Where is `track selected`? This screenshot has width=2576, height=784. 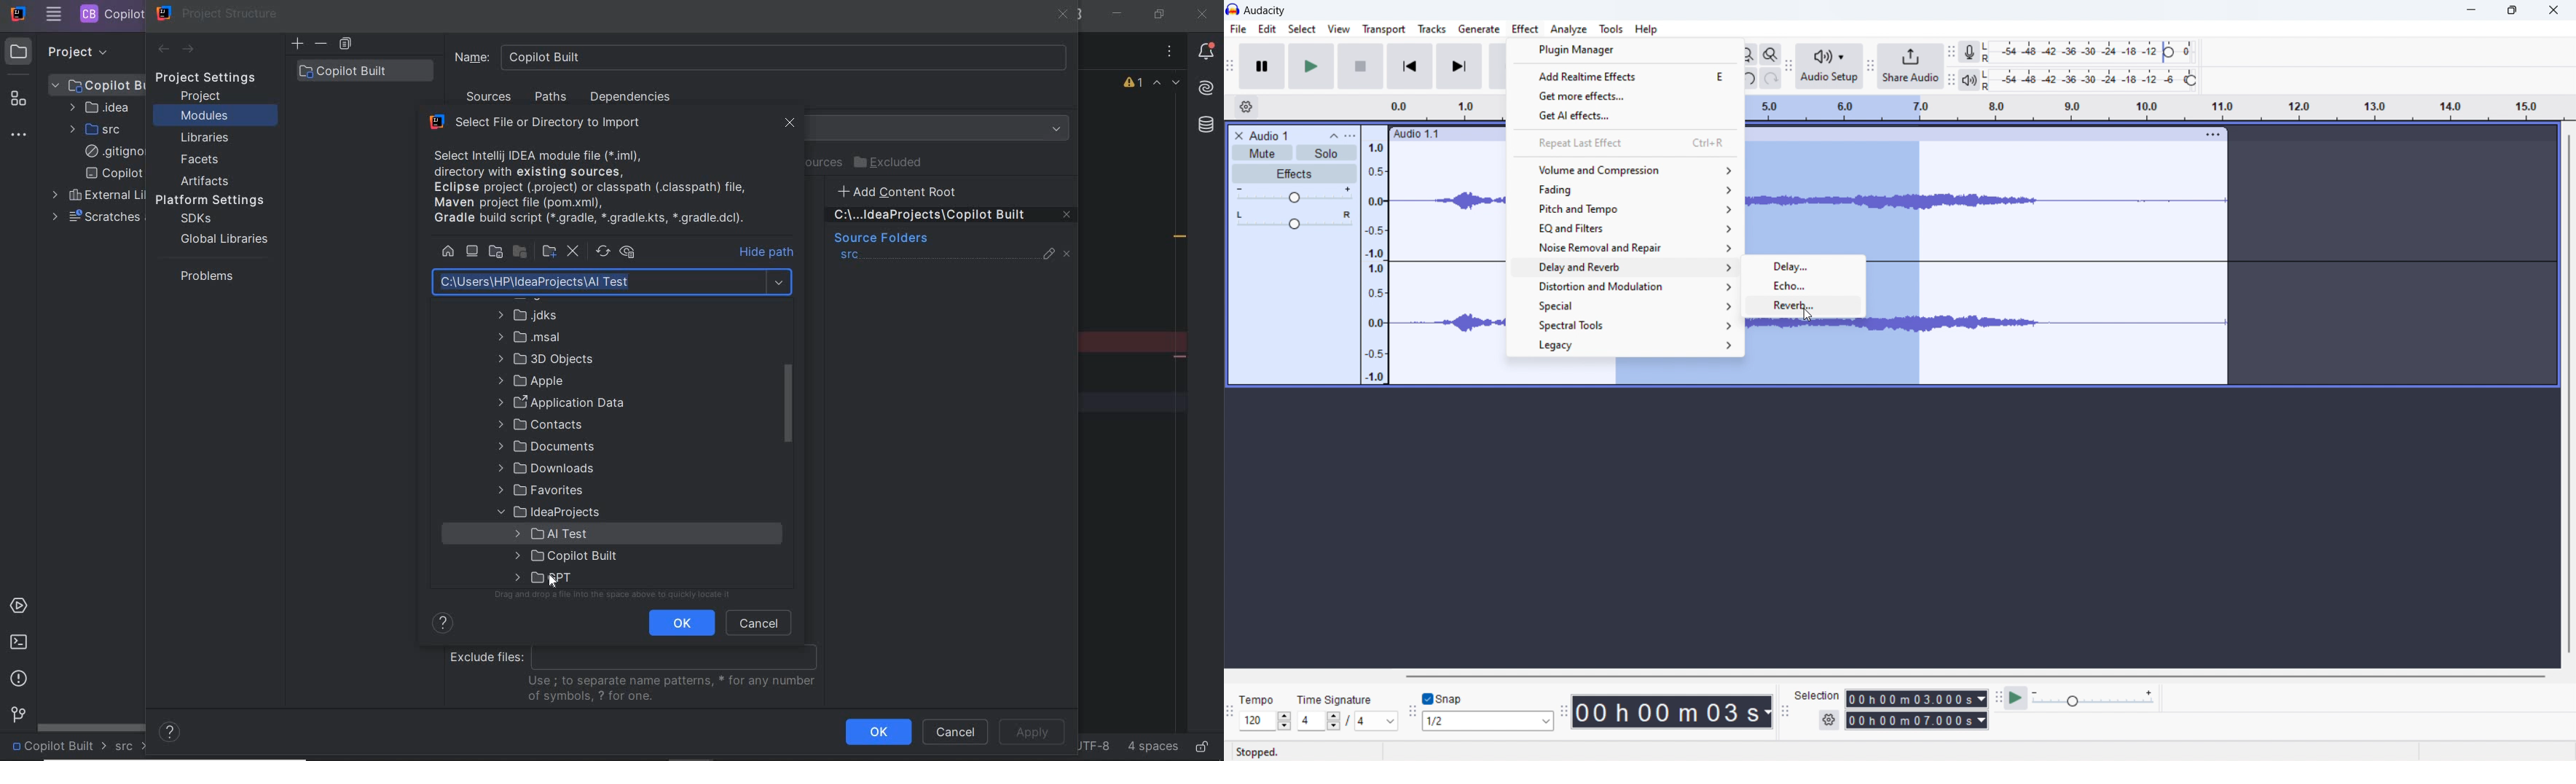 track selected is located at coordinates (2077, 262).